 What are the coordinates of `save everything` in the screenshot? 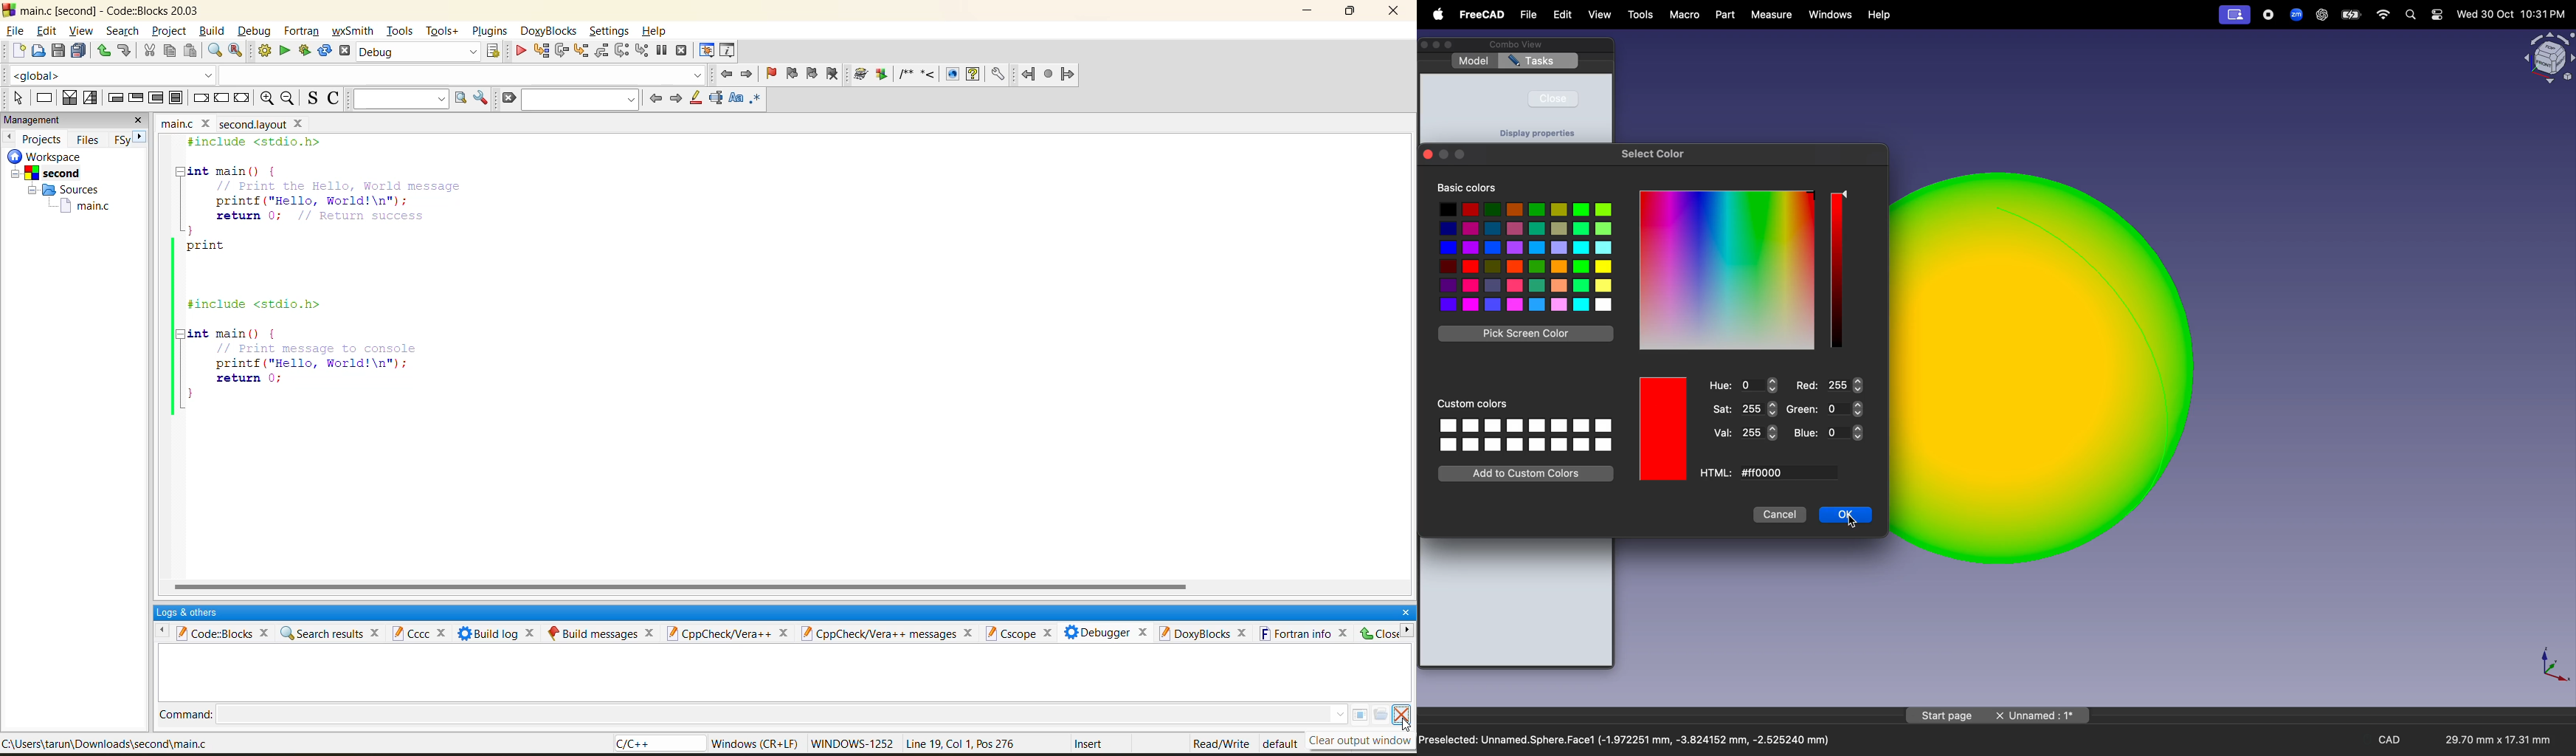 It's located at (78, 52).